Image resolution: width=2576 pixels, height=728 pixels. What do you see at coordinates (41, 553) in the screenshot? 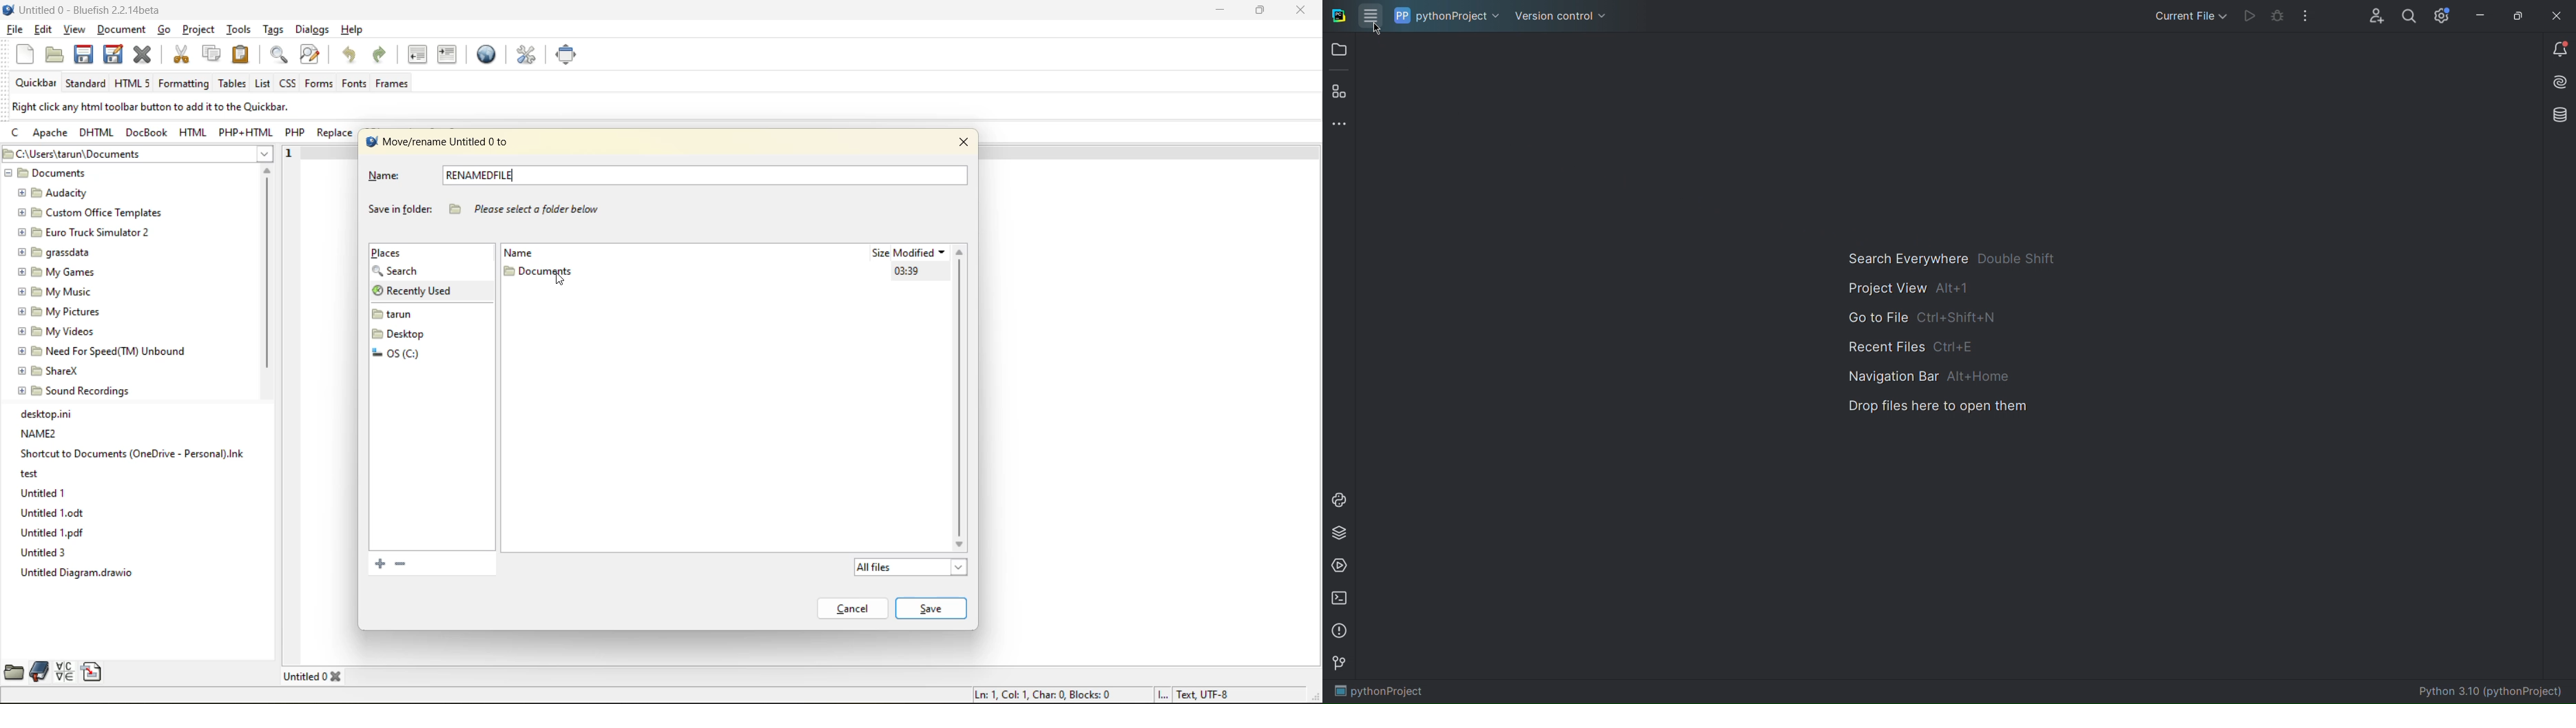
I see `Untitled 3` at bounding box center [41, 553].